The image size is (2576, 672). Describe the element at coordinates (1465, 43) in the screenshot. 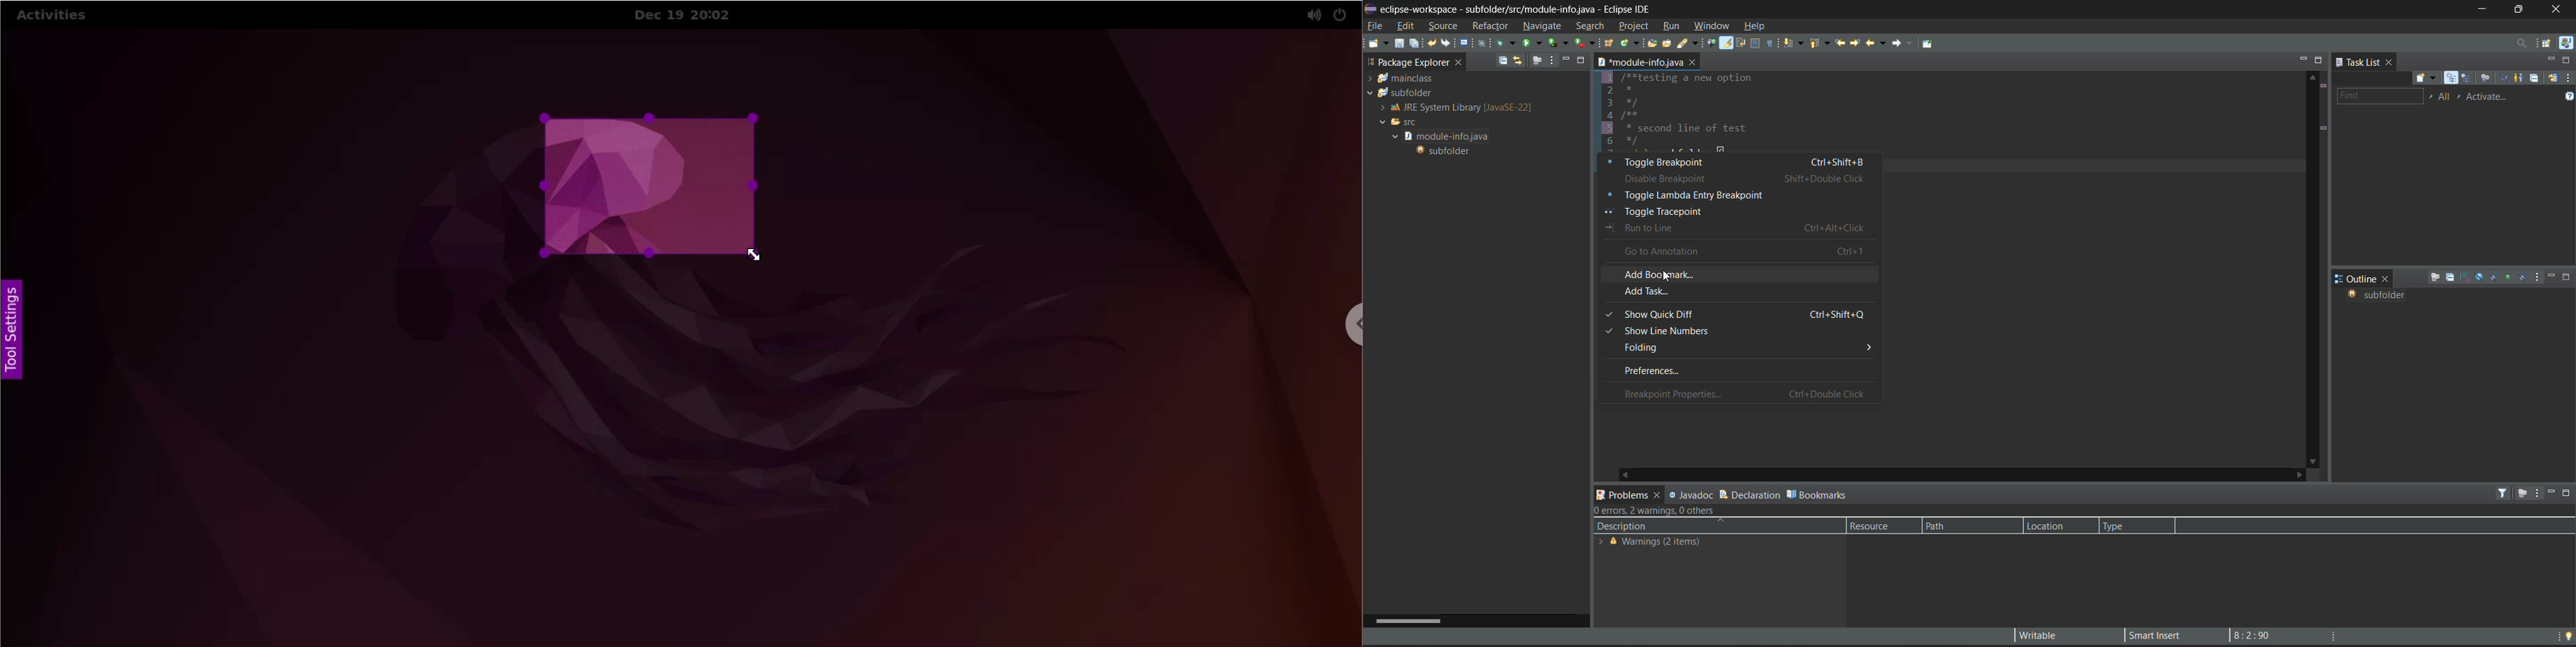

I see `open a terminal` at that location.